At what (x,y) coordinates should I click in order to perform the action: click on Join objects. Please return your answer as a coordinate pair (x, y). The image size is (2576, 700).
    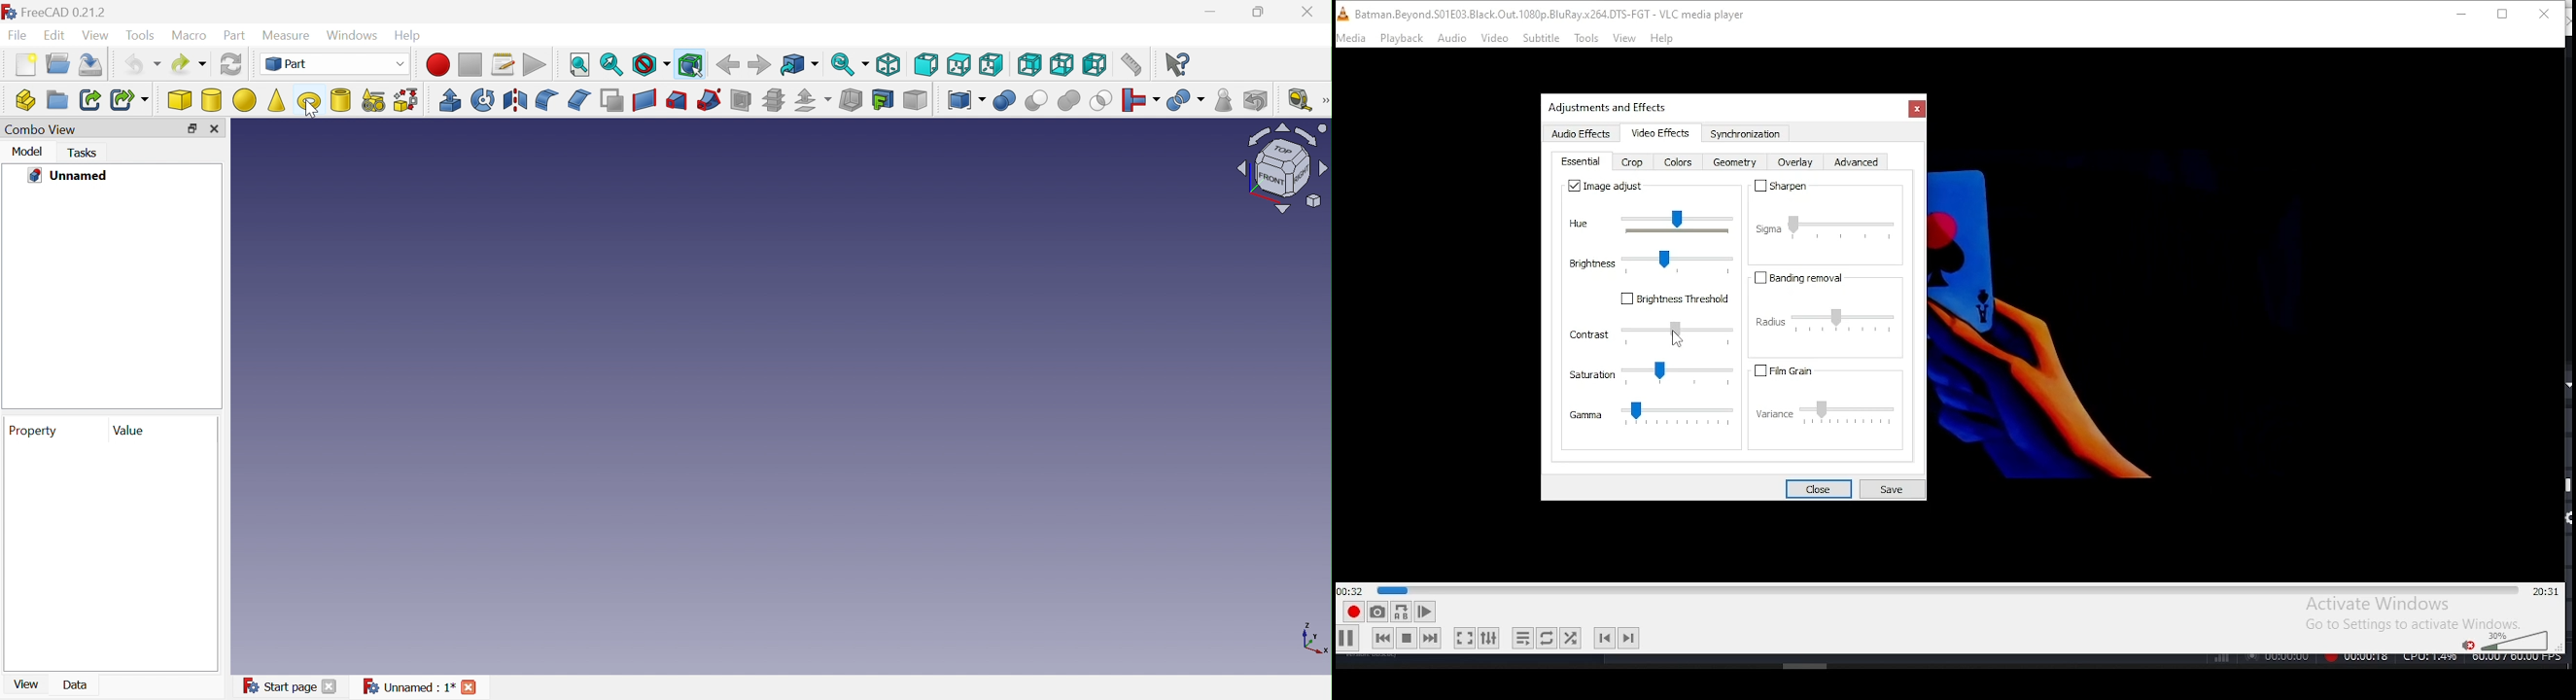
    Looking at the image, I should click on (1142, 102).